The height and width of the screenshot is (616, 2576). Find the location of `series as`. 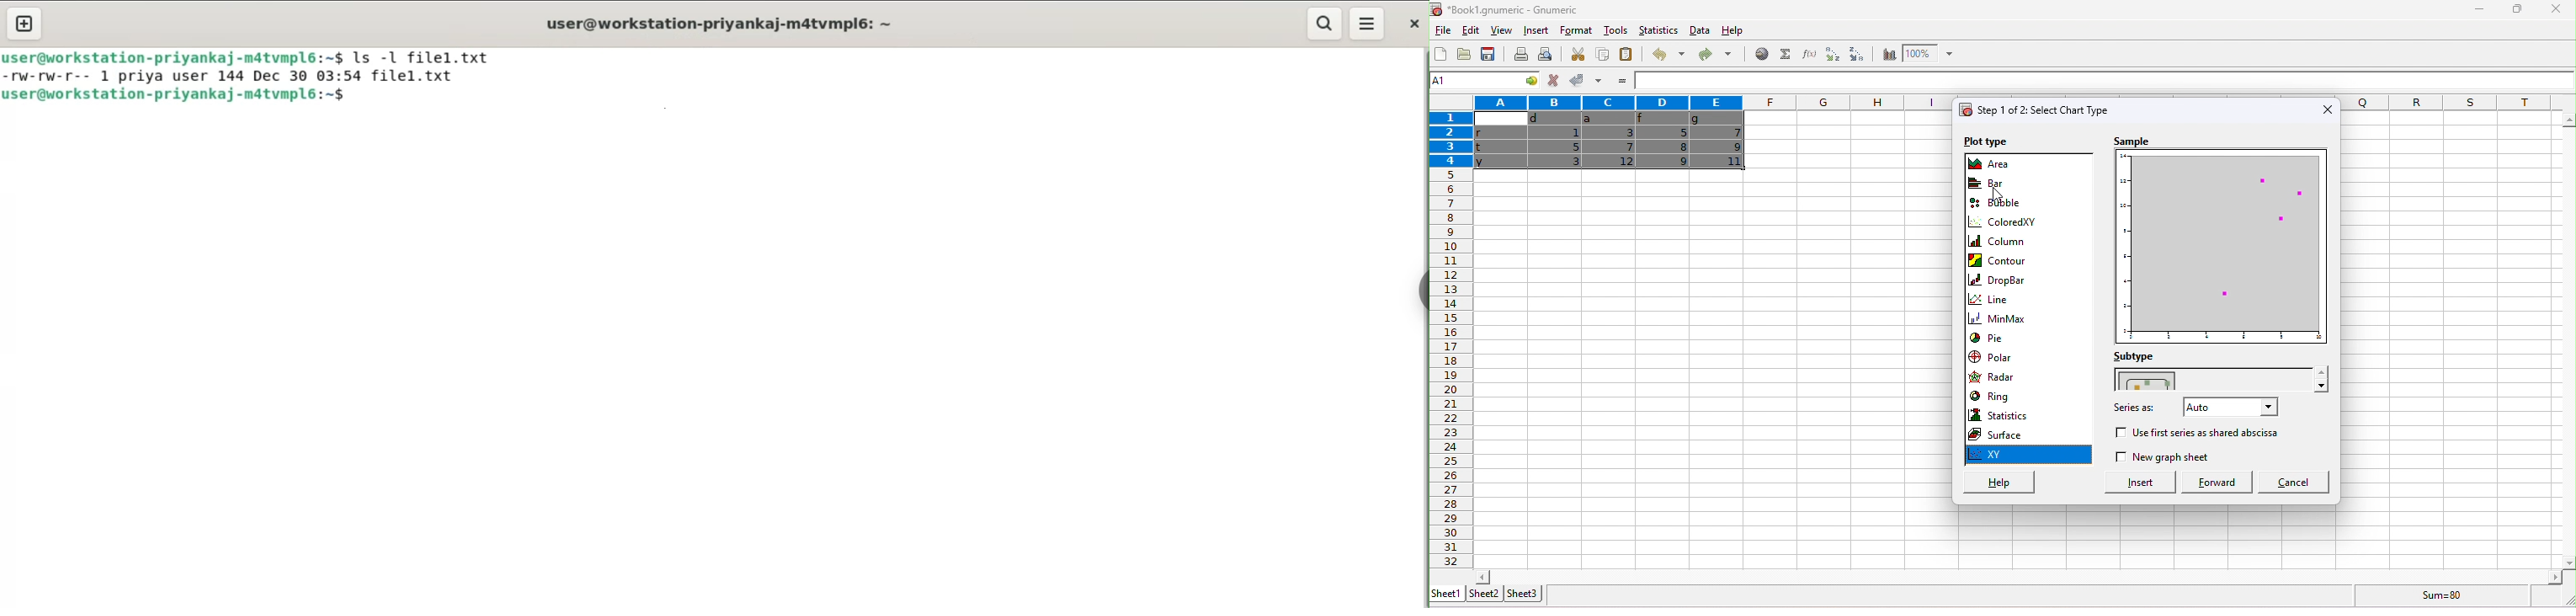

series as is located at coordinates (2136, 409).